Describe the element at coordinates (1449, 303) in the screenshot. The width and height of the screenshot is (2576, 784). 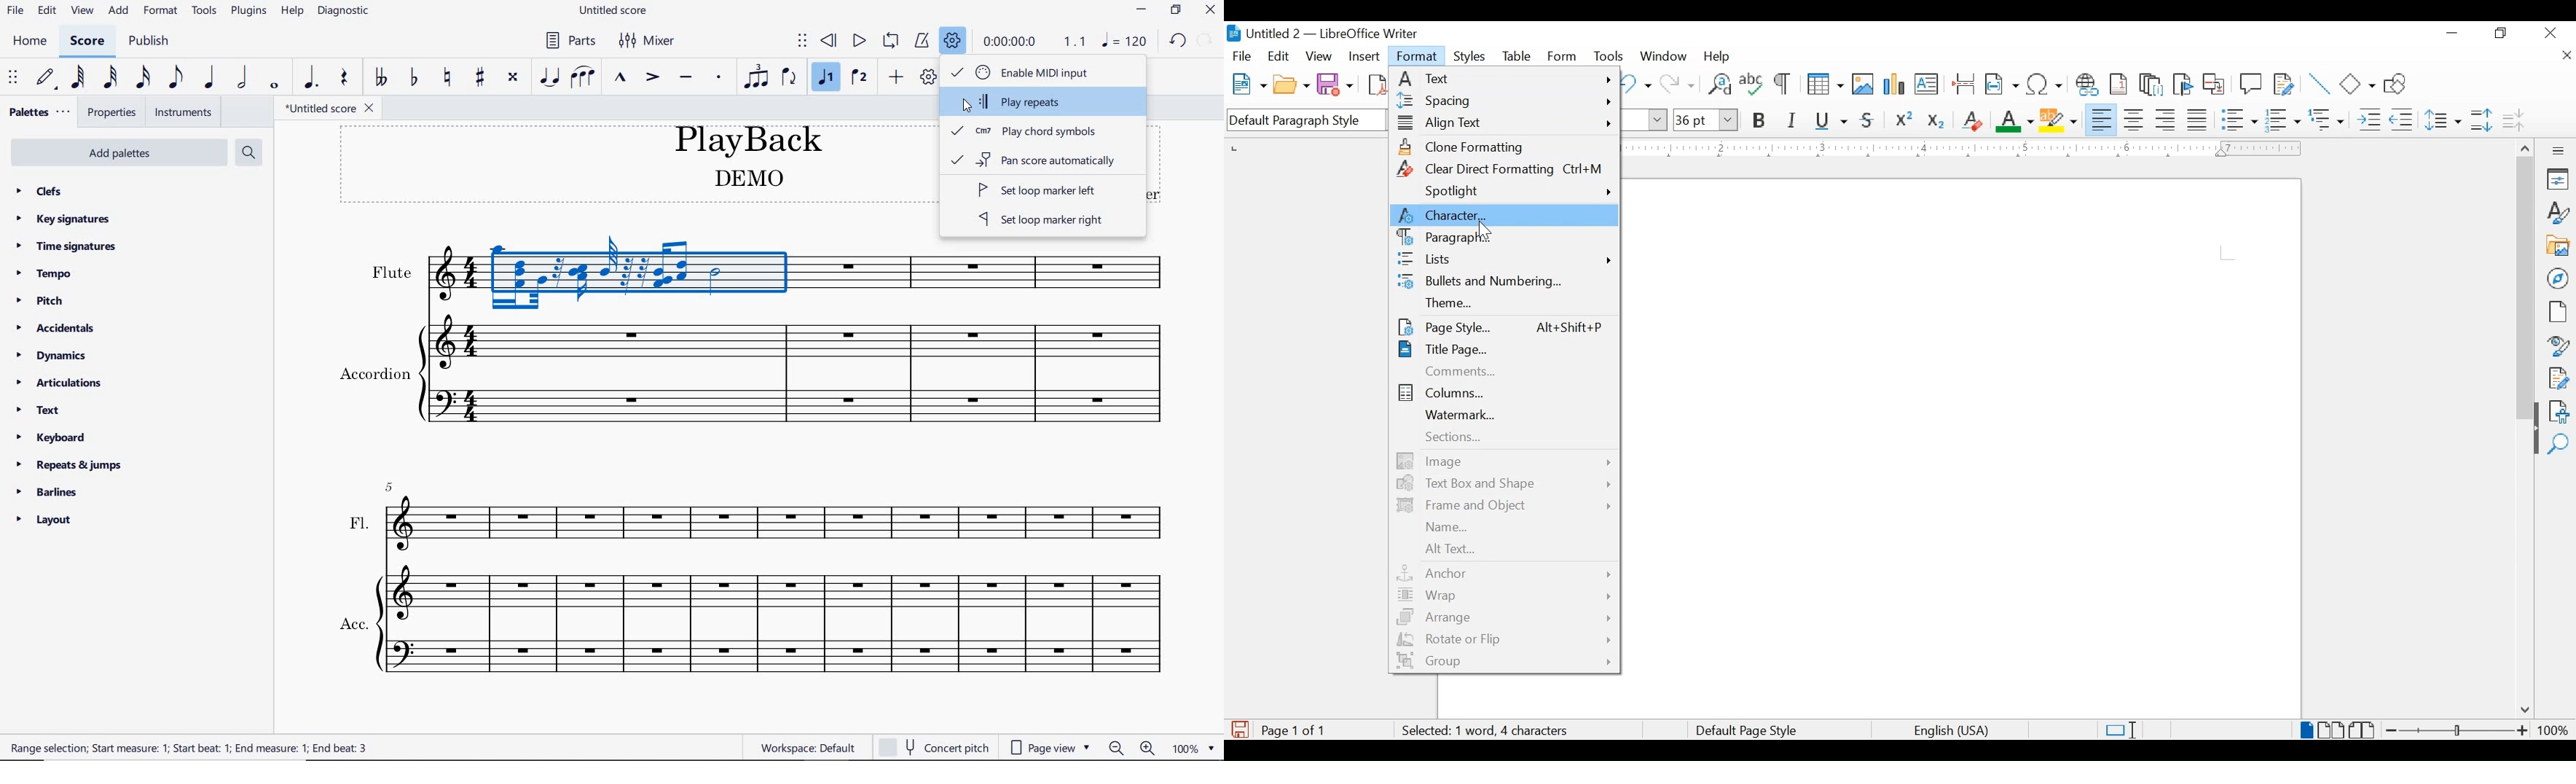
I see `theme` at that location.